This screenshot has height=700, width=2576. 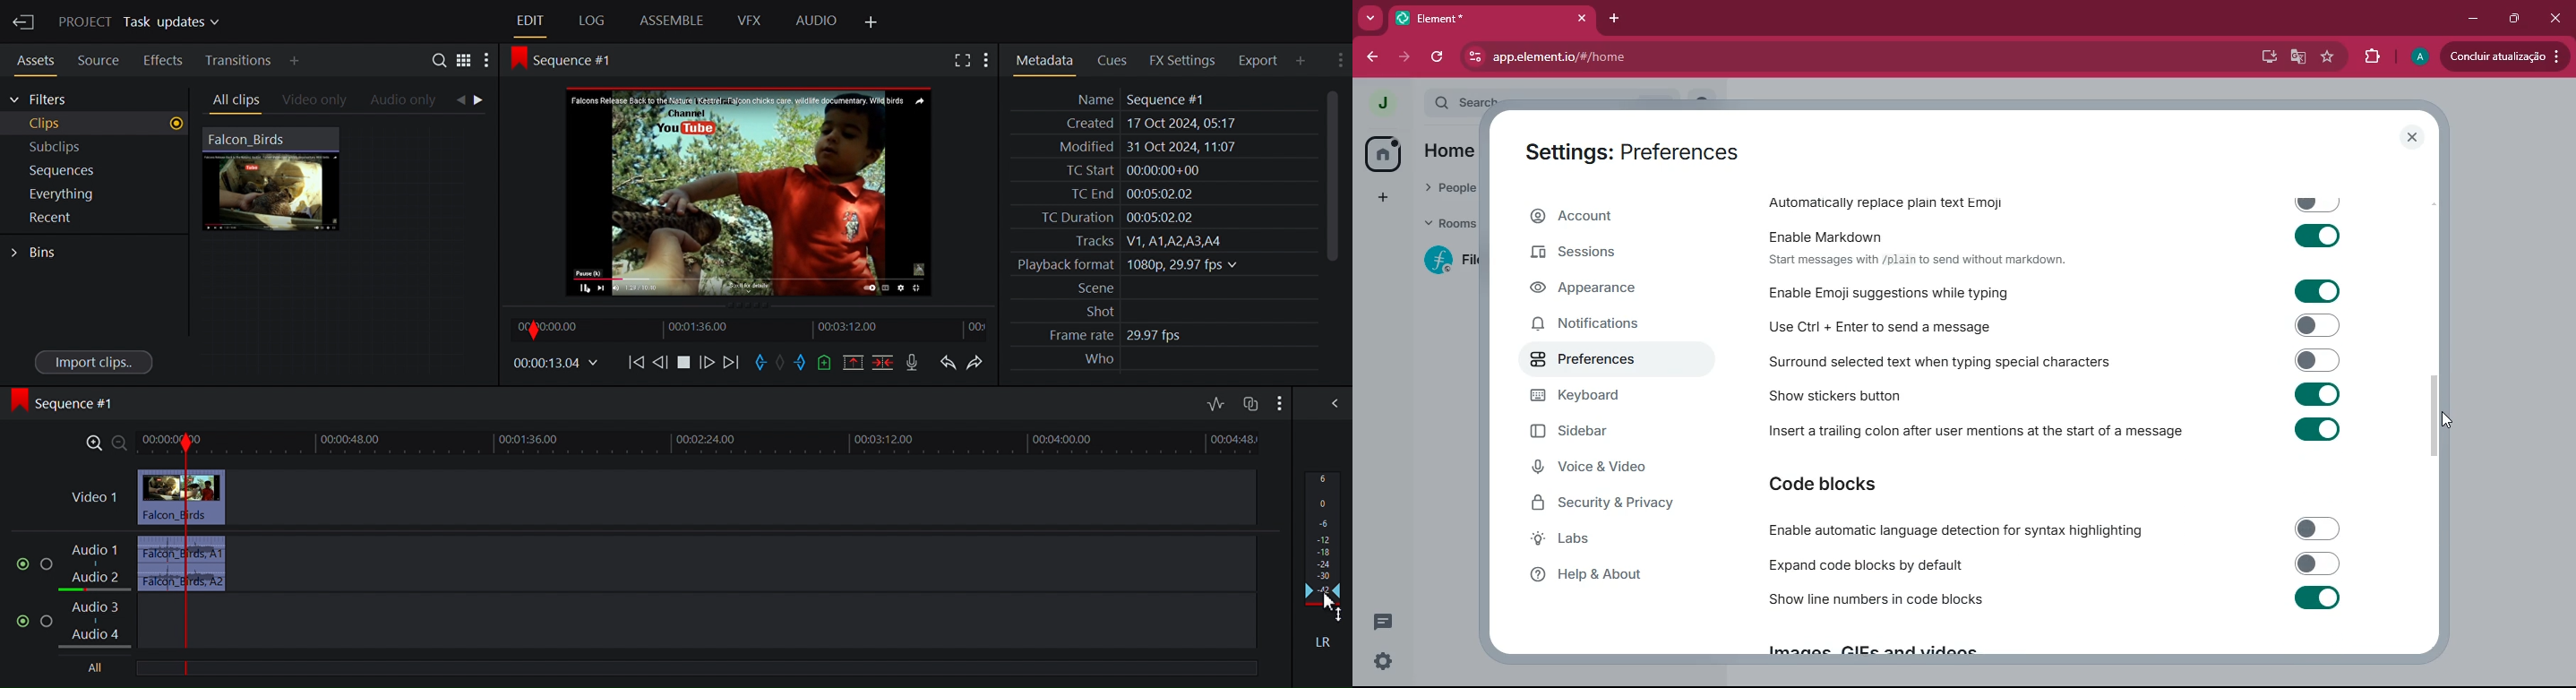 I want to click on Navigation, so click(x=478, y=102).